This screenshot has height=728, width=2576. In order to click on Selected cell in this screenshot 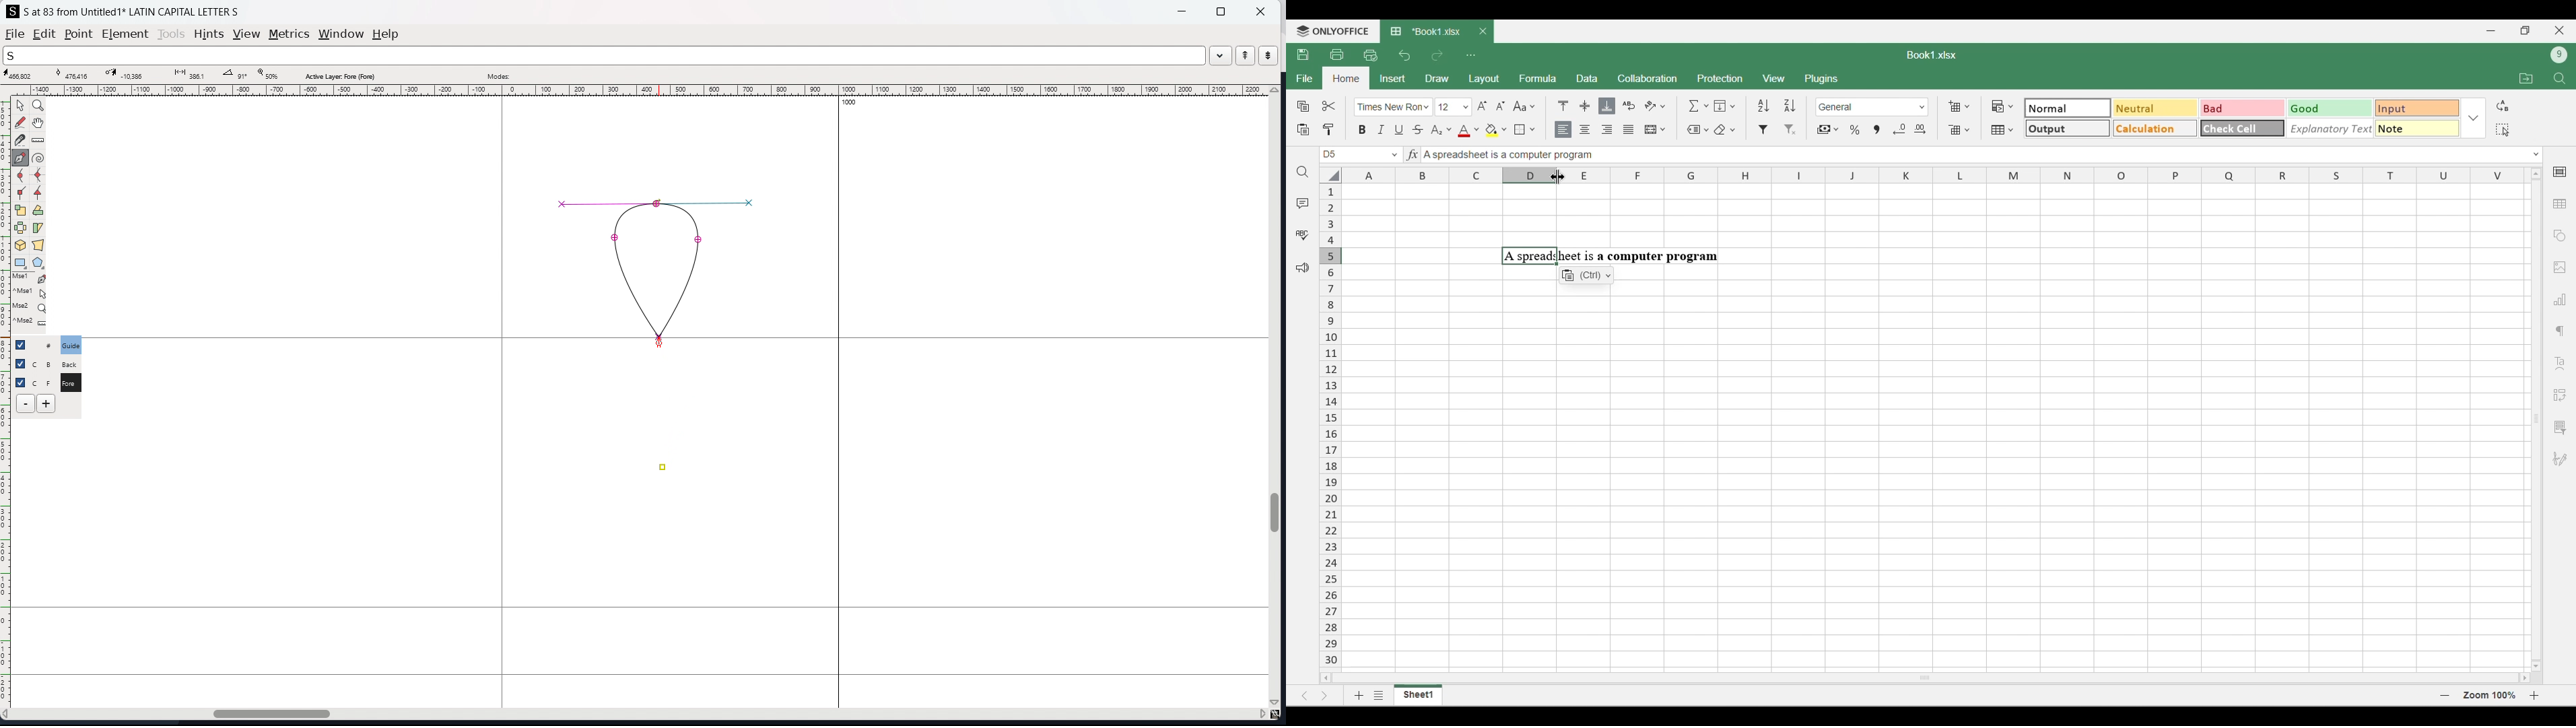, I will do `click(1330, 155)`.